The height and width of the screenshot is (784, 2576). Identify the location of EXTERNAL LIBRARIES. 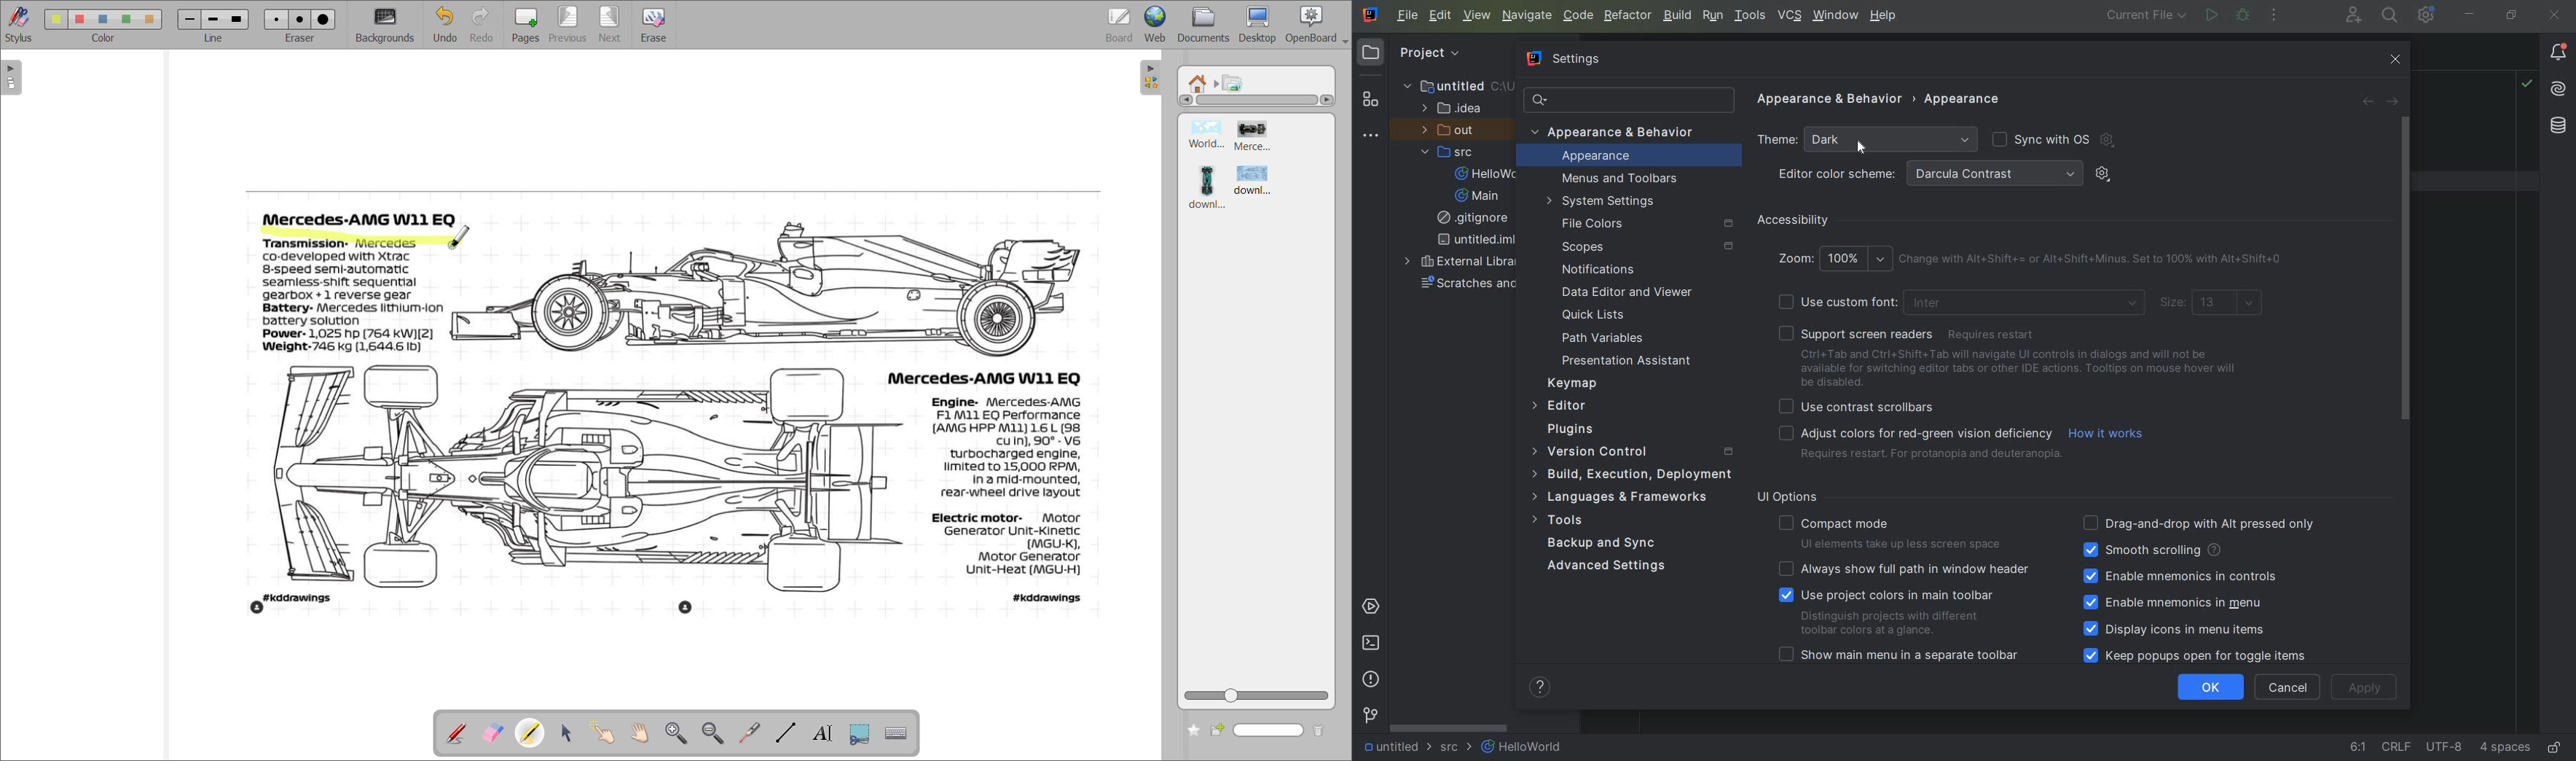
(1461, 262).